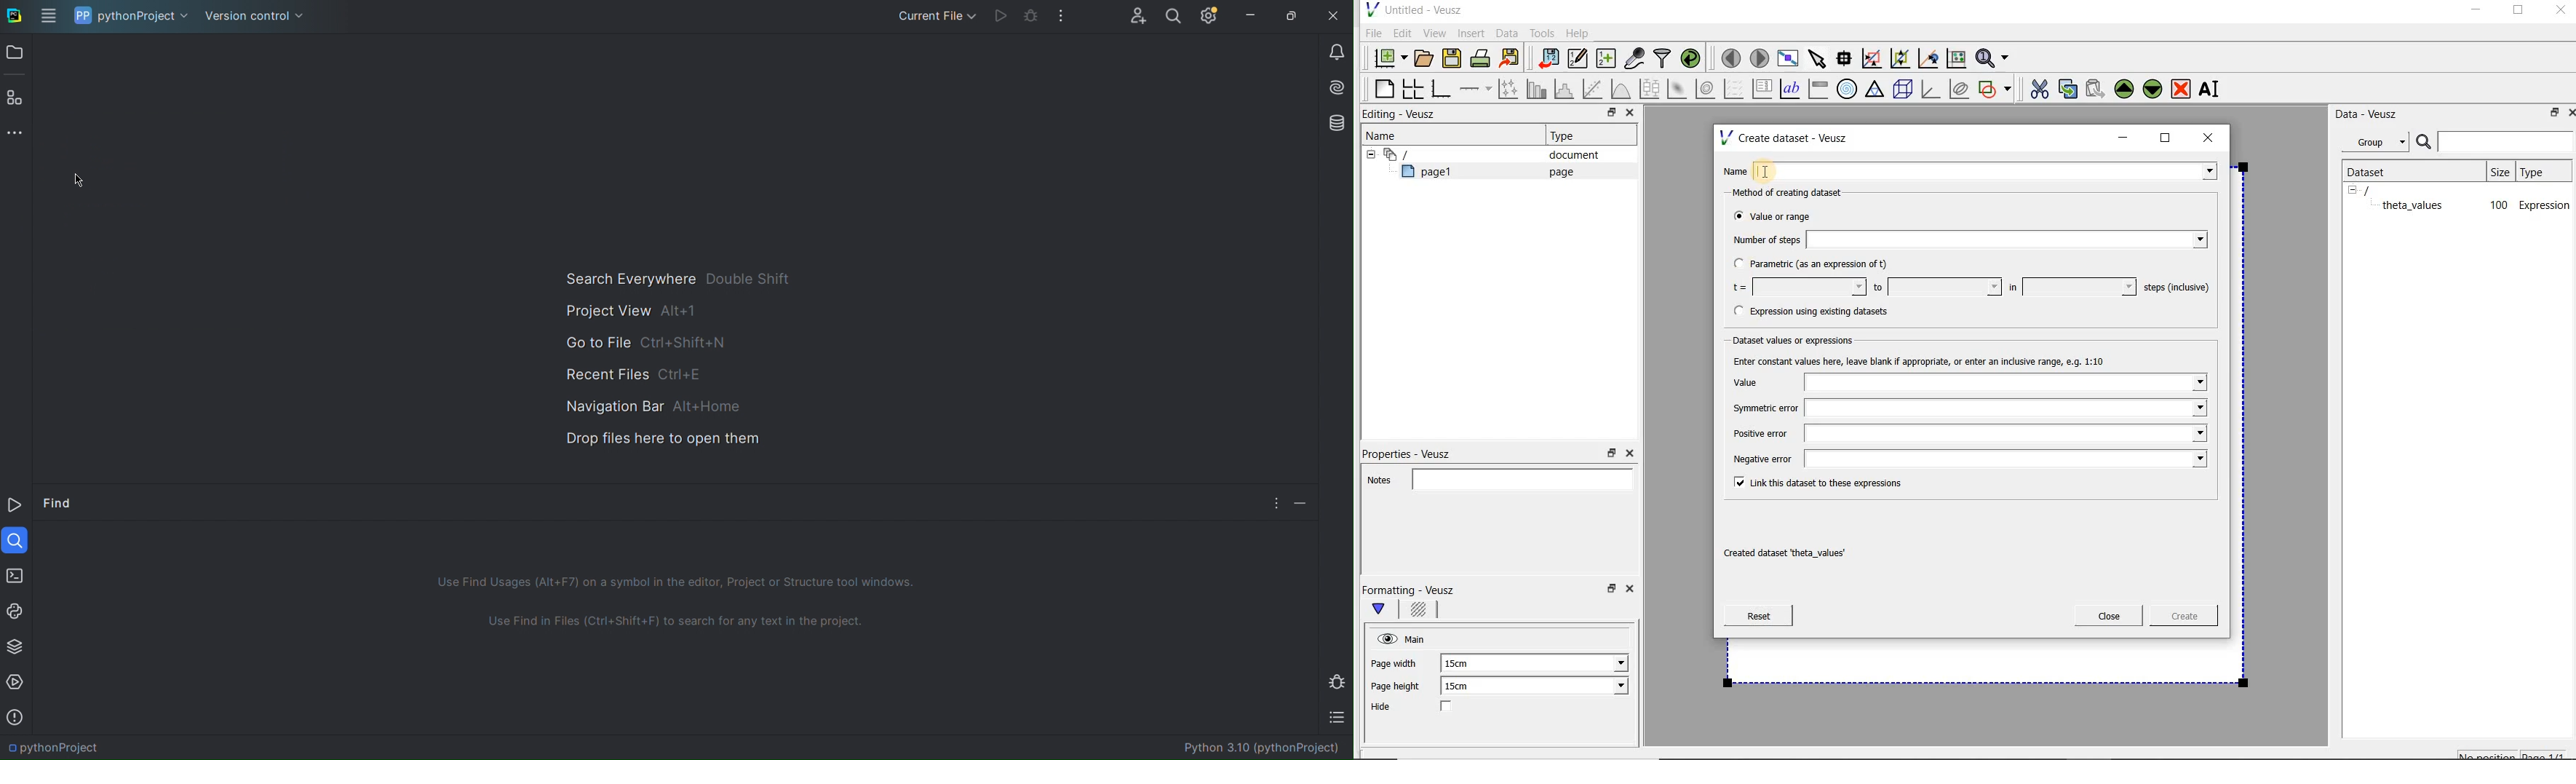 This screenshot has height=784, width=2576. What do you see at coordinates (1568, 135) in the screenshot?
I see `Type` at bounding box center [1568, 135].